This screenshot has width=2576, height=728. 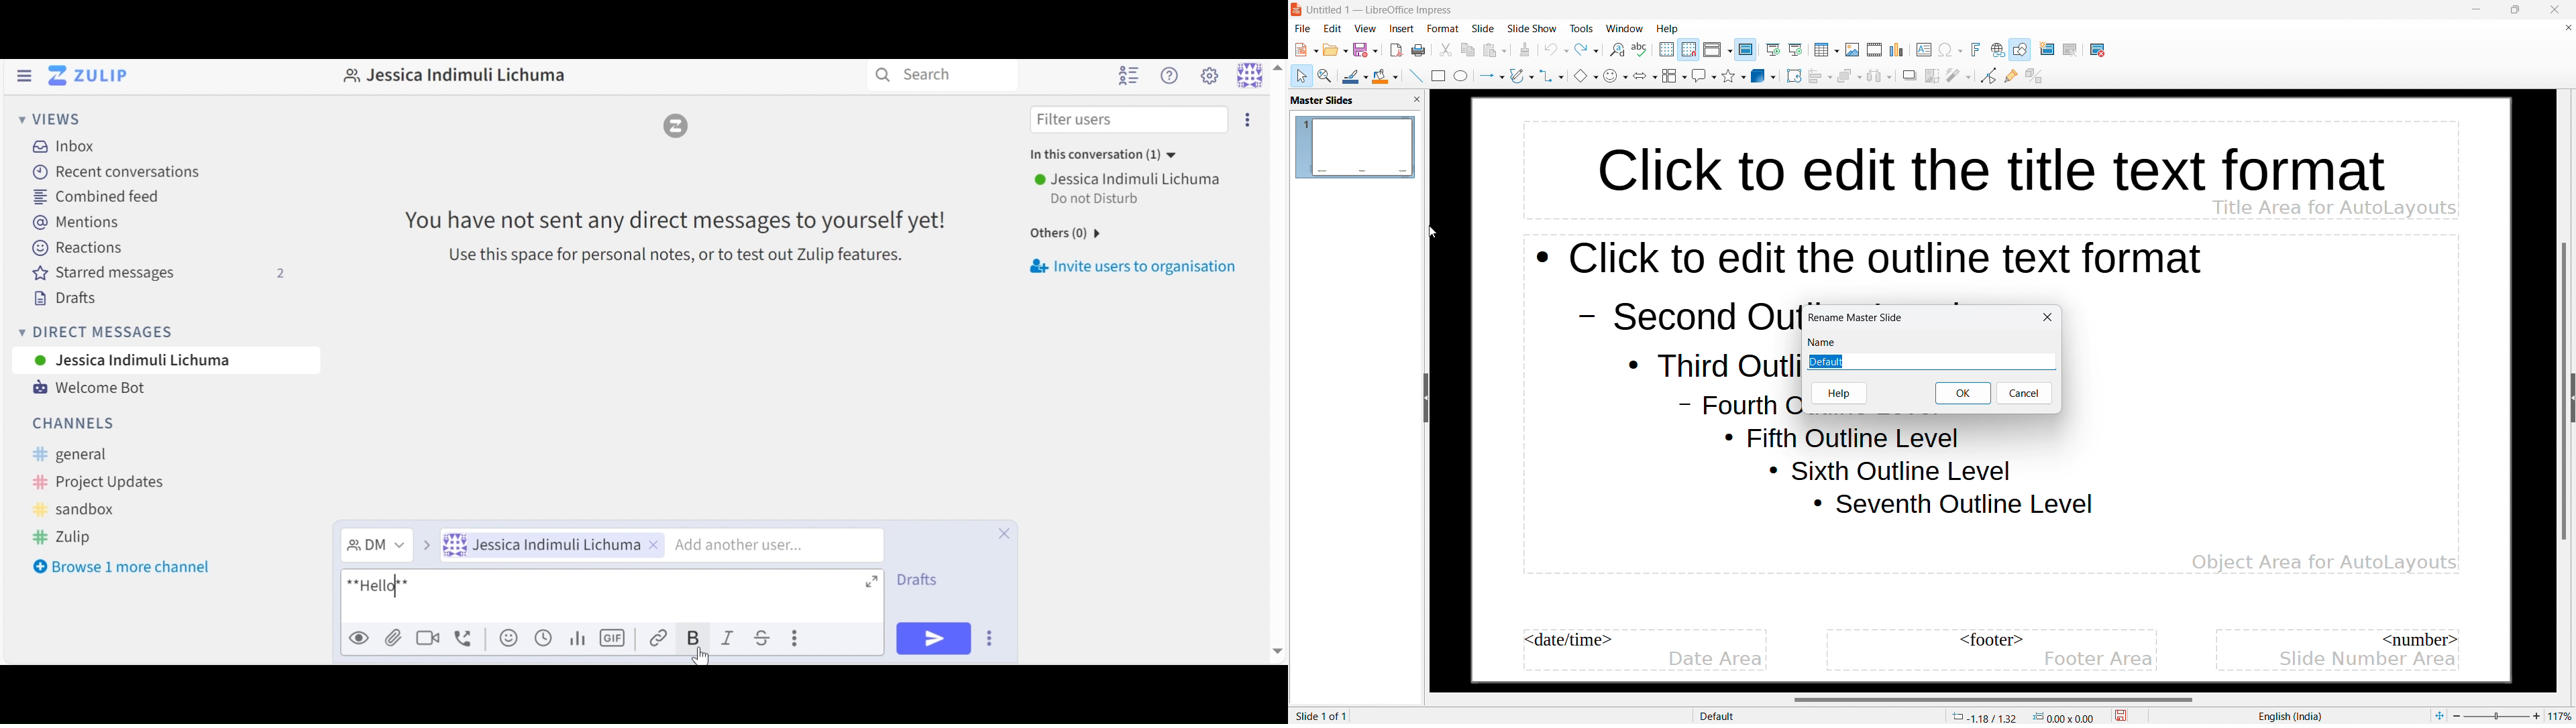 I want to click on Default, so click(x=1719, y=716).